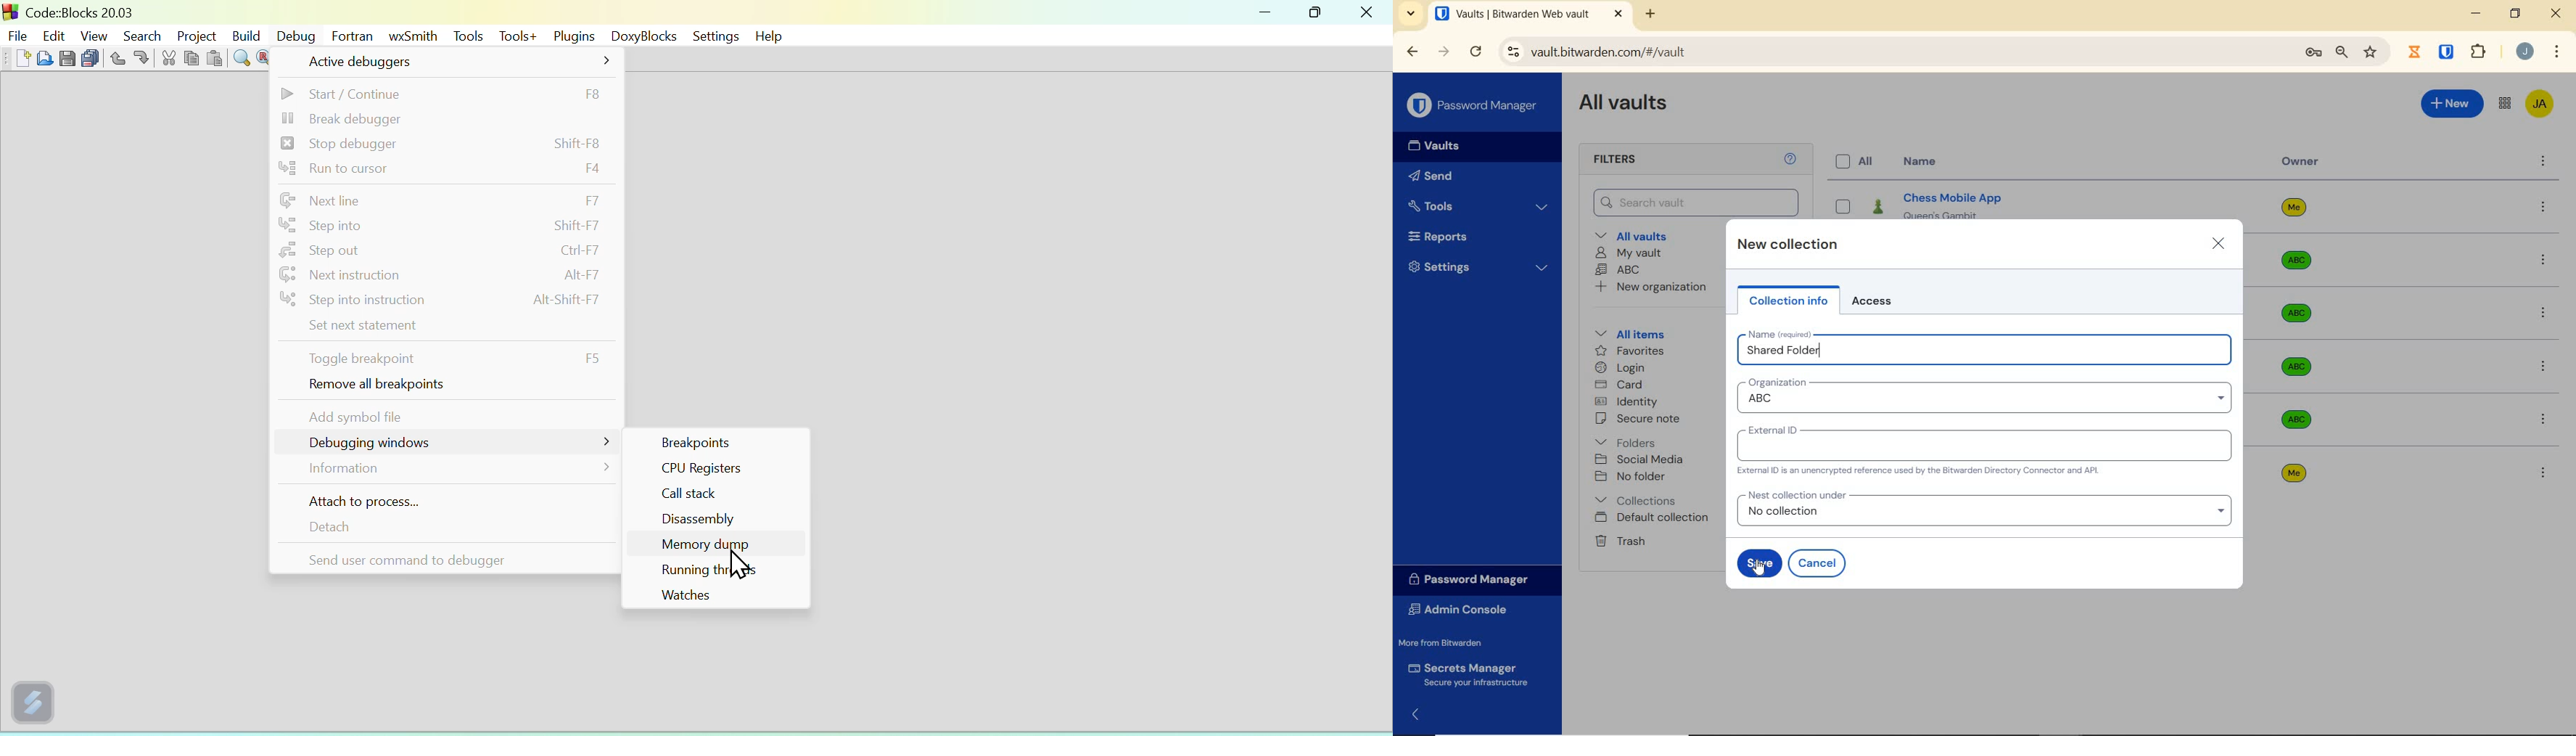 Image resolution: width=2576 pixels, height=756 pixels. What do you see at coordinates (2343, 53) in the screenshot?
I see `zoom` at bounding box center [2343, 53].